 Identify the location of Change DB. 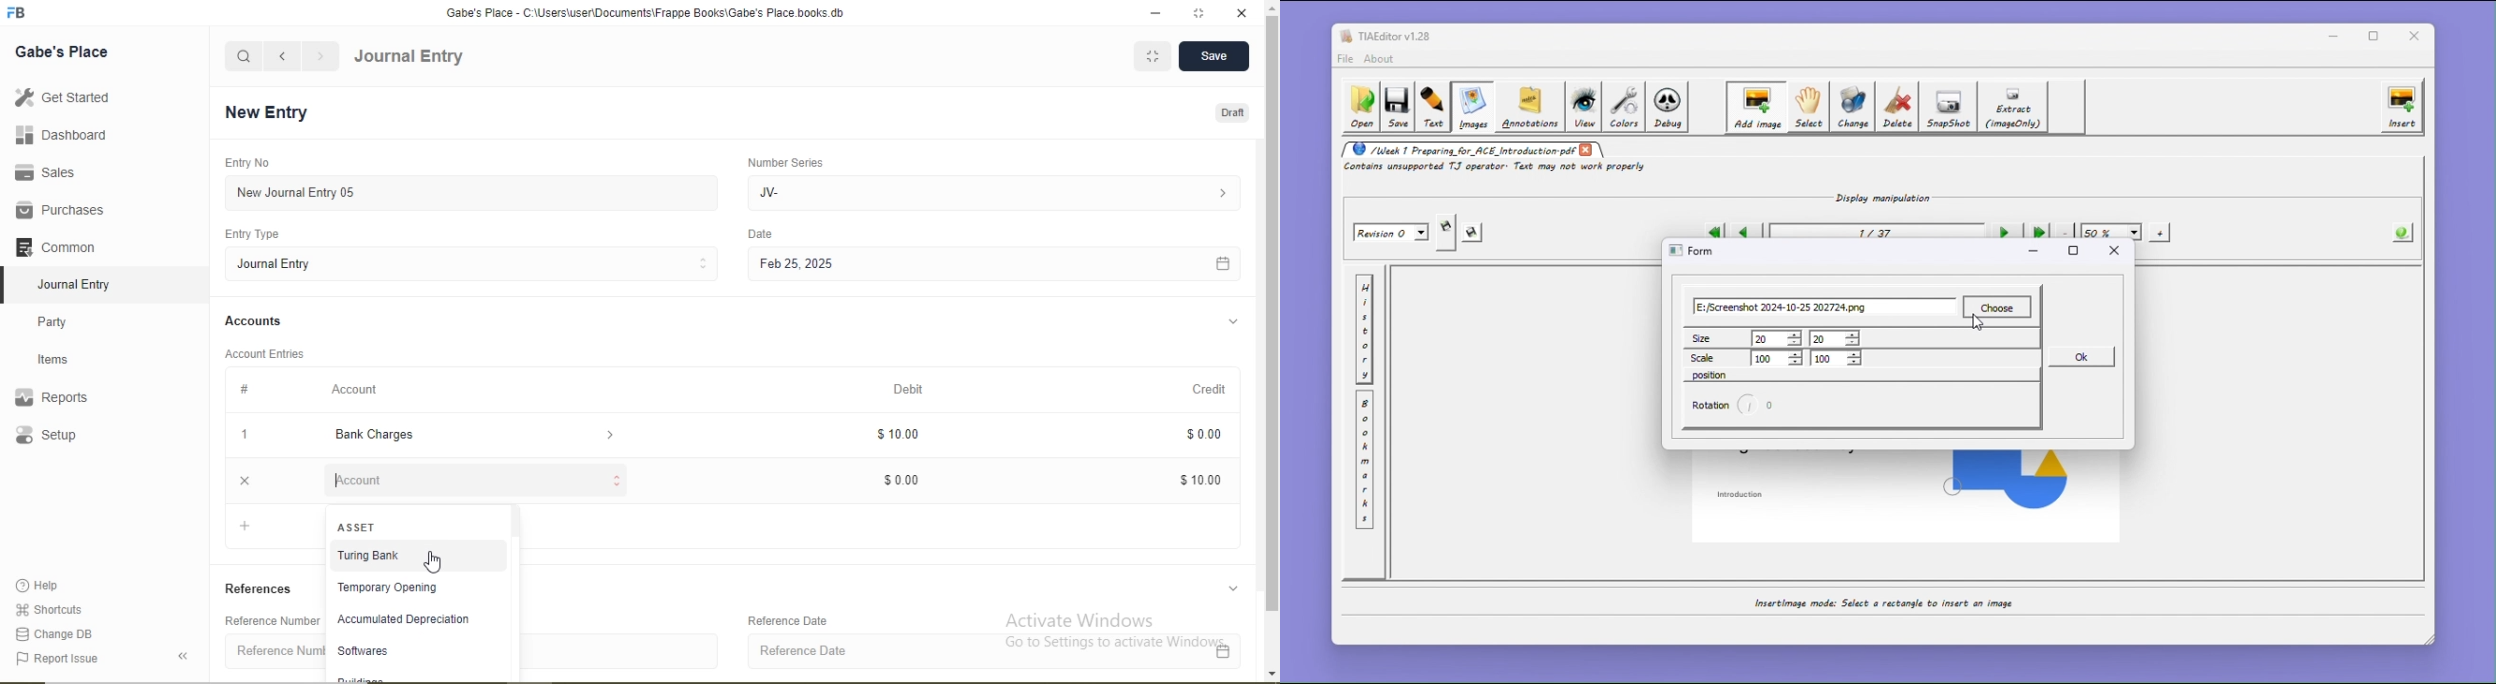
(55, 633).